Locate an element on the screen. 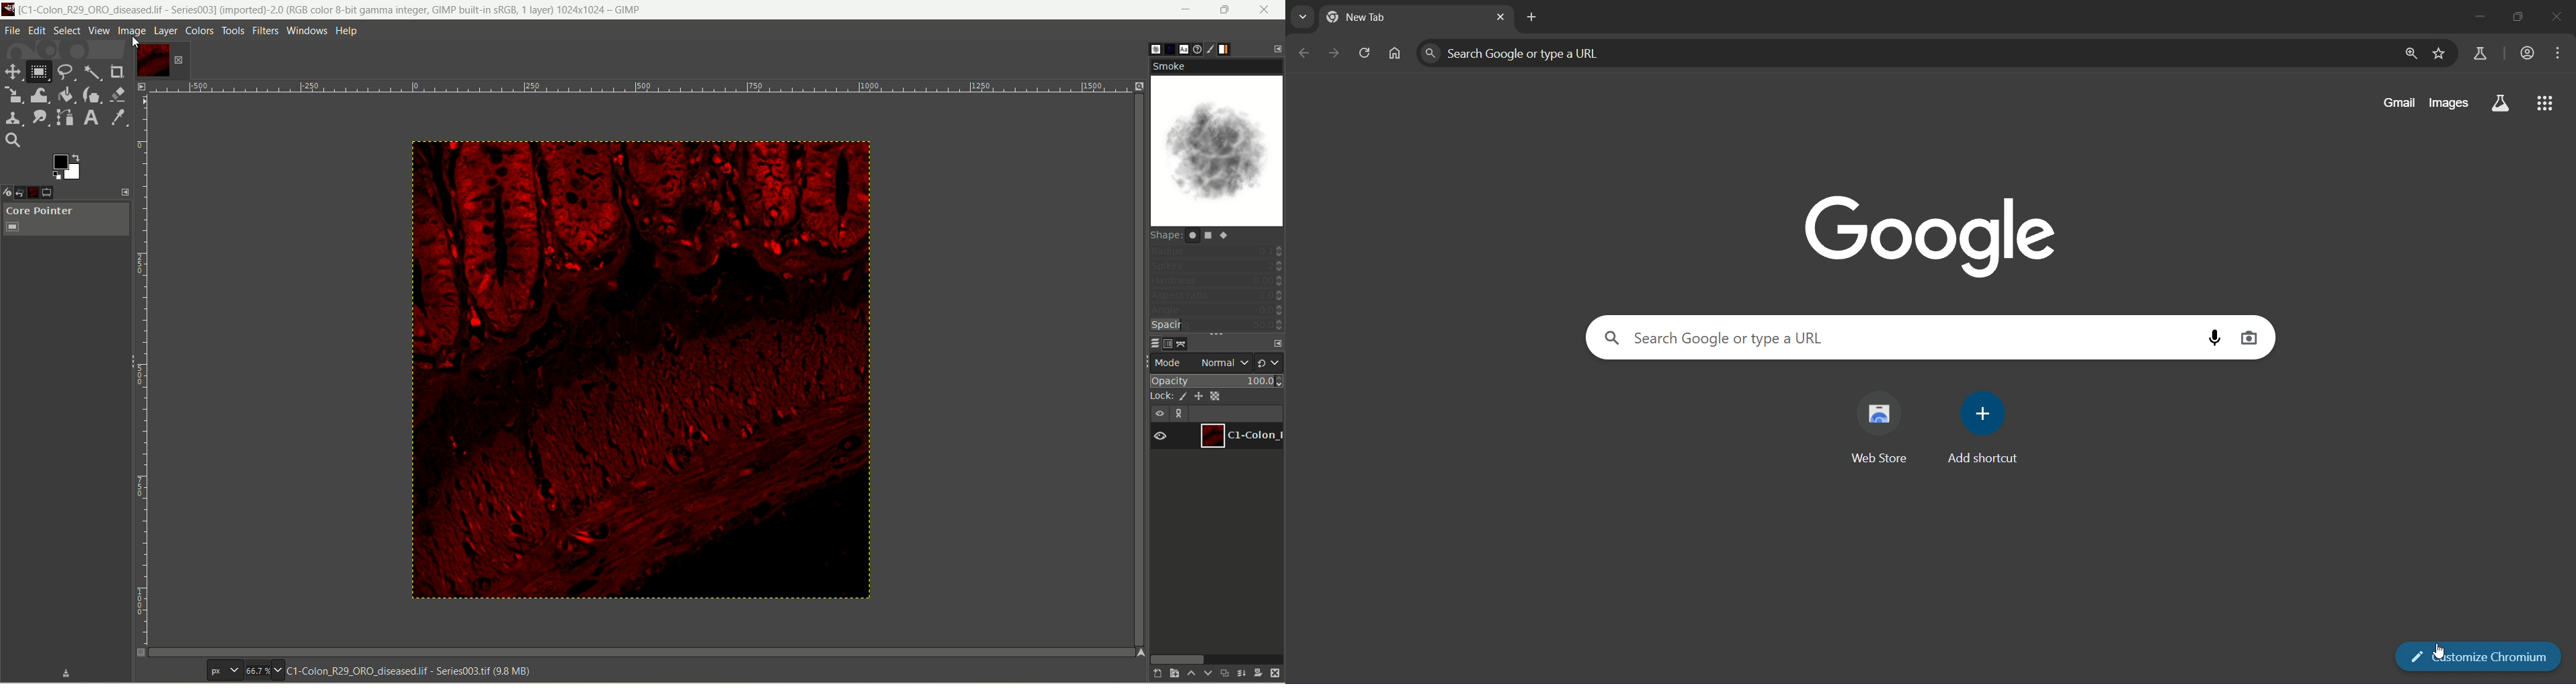  smudge tool is located at coordinates (41, 117).